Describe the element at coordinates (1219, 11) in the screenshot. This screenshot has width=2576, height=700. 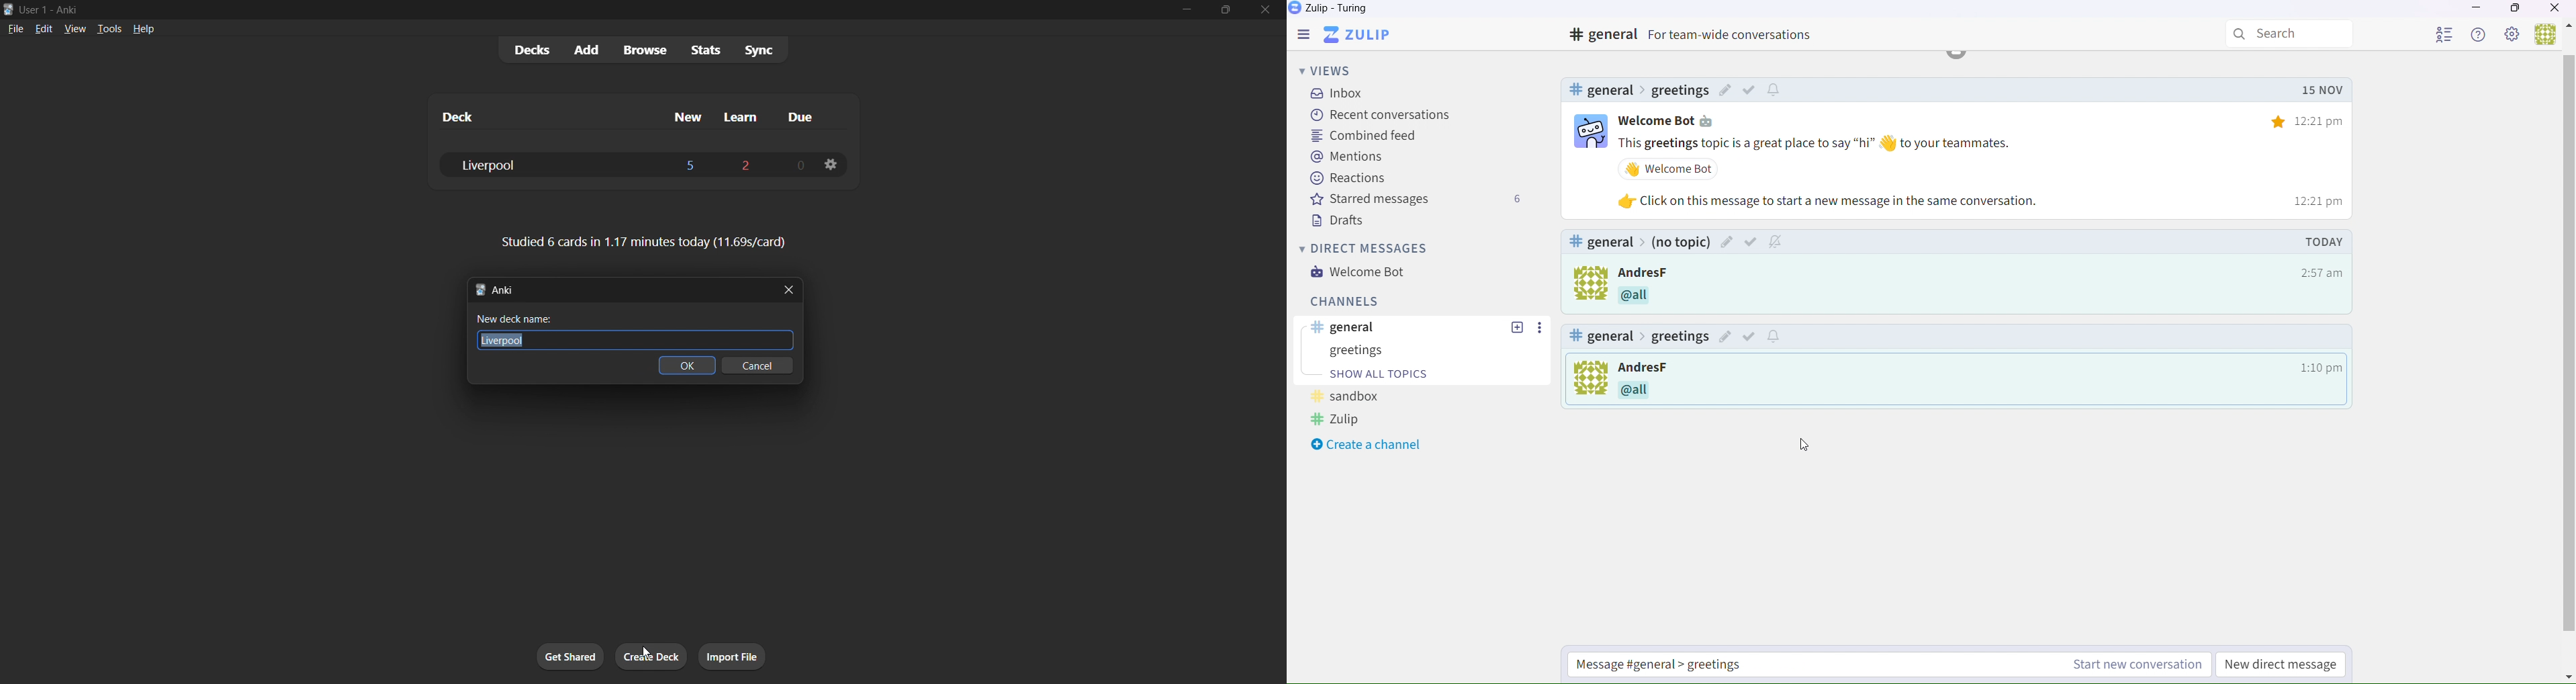
I see `maximize/restore` at that location.